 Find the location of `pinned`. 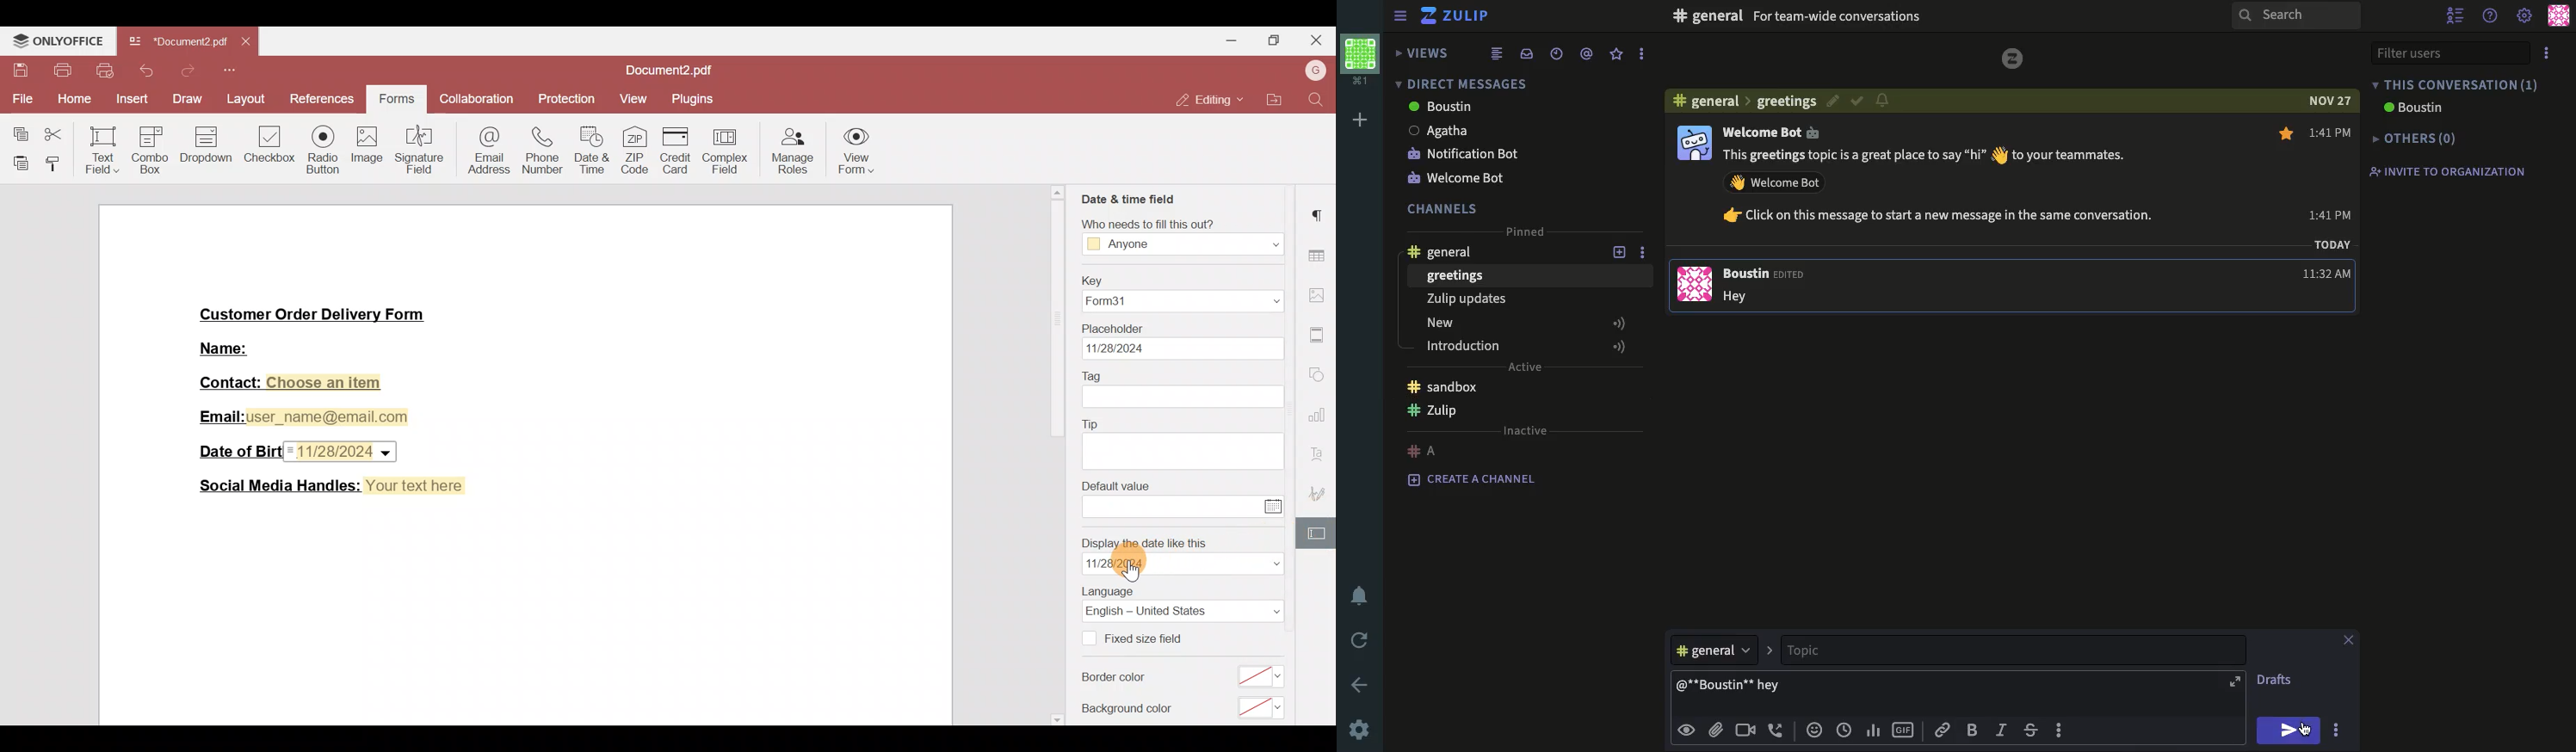

pinned is located at coordinates (1522, 231).